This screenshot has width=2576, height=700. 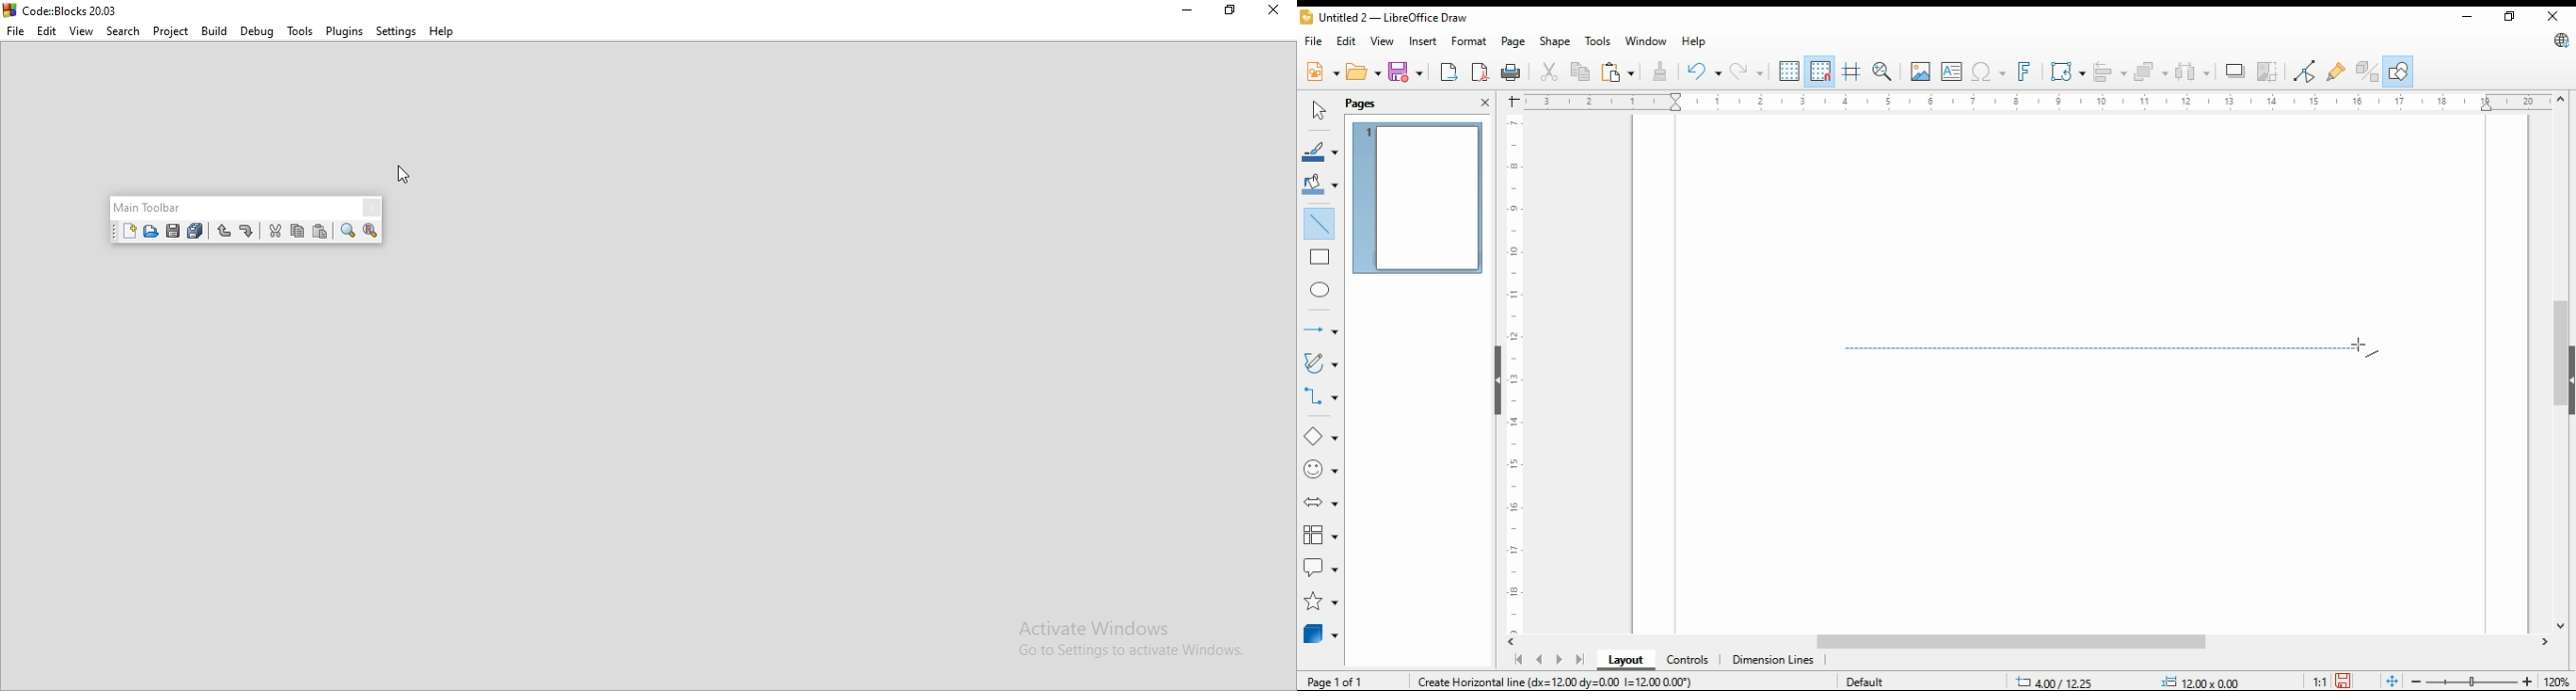 I want to click on Create Horizontal line (dx=1200 dy=000 1=12.00 0.00"), so click(x=1556, y=680).